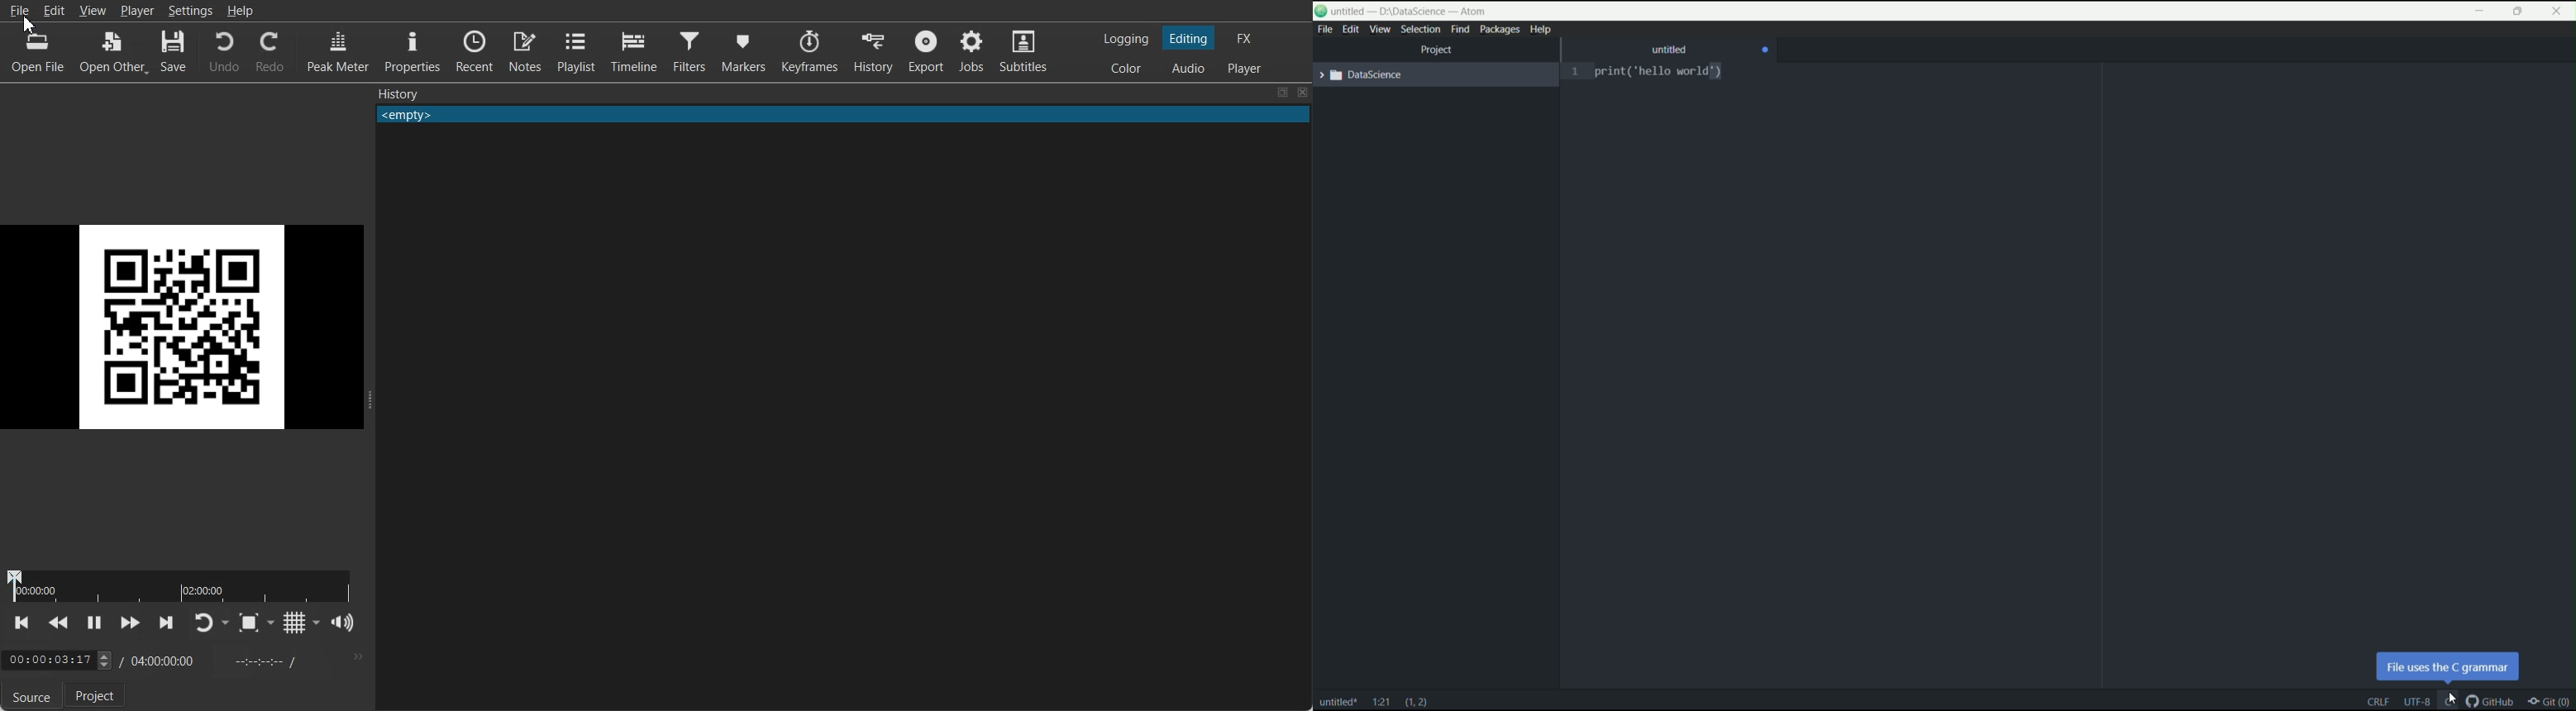  Describe the element at coordinates (98, 696) in the screenshot. I see `Project` at that location.